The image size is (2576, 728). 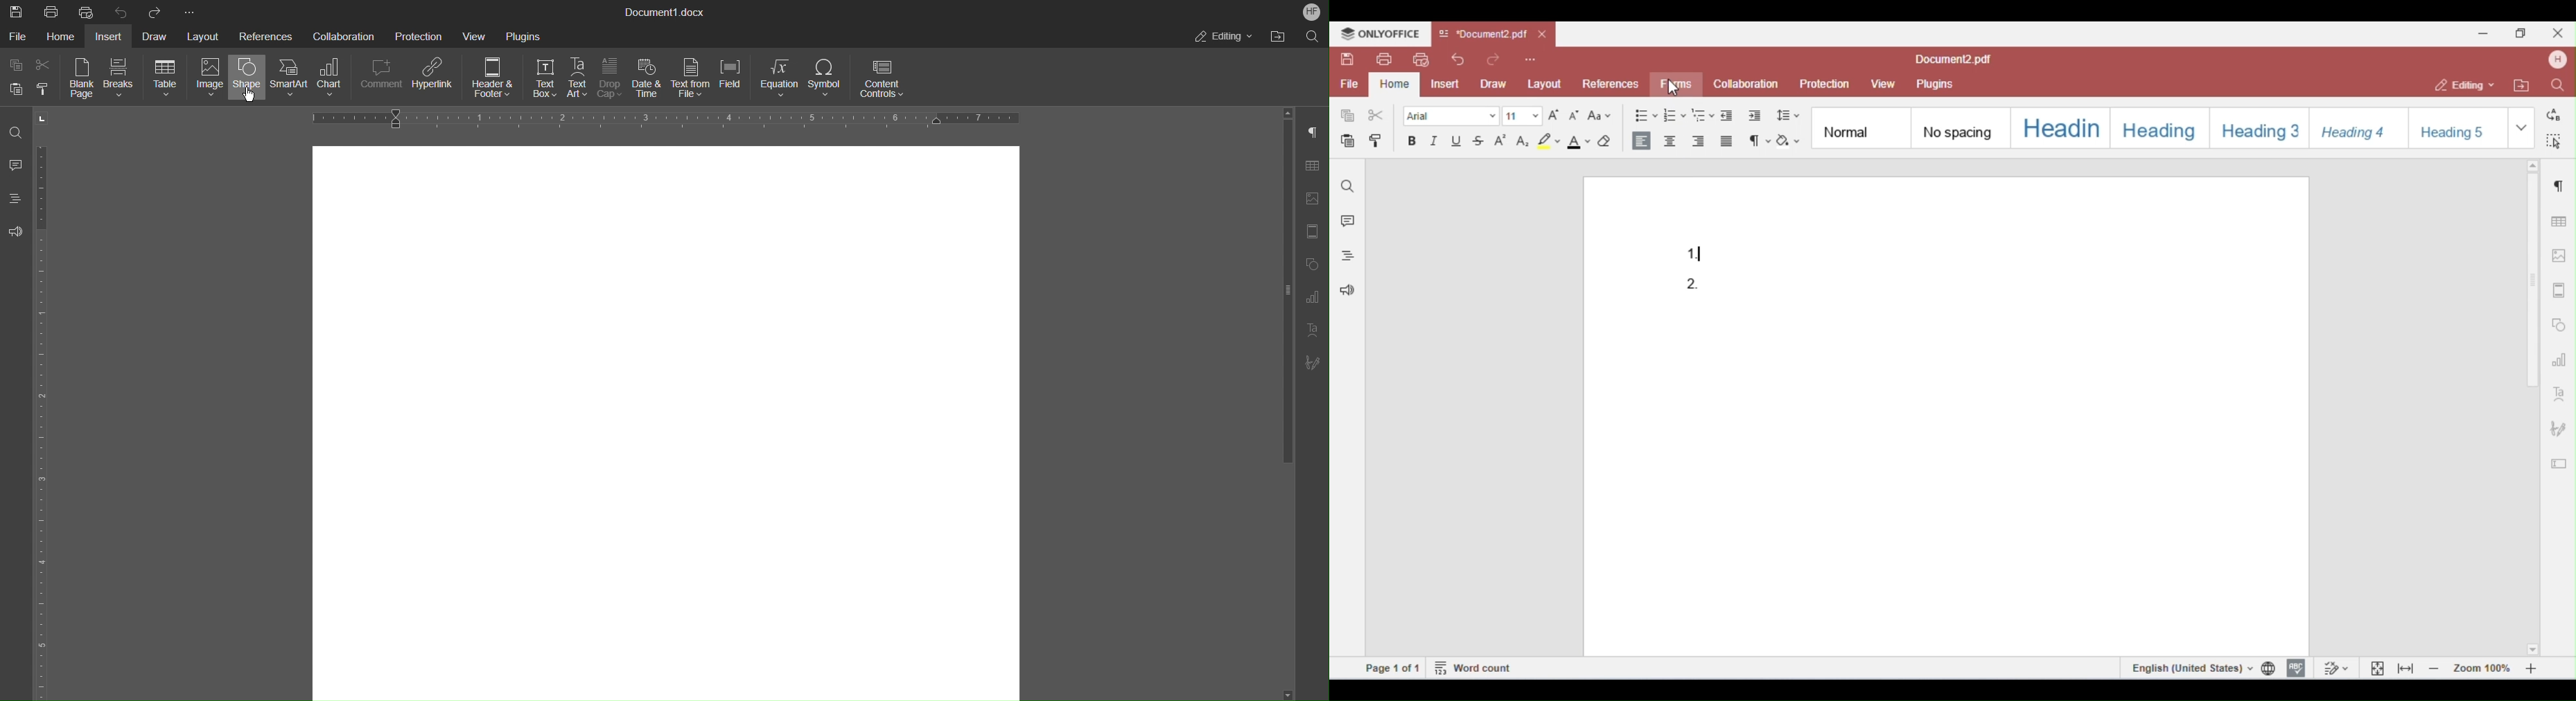 What do you see at coordinates (47, 422) in the screenshot?
I see `Horizontal Ruler` at bounding box center [47, 422].